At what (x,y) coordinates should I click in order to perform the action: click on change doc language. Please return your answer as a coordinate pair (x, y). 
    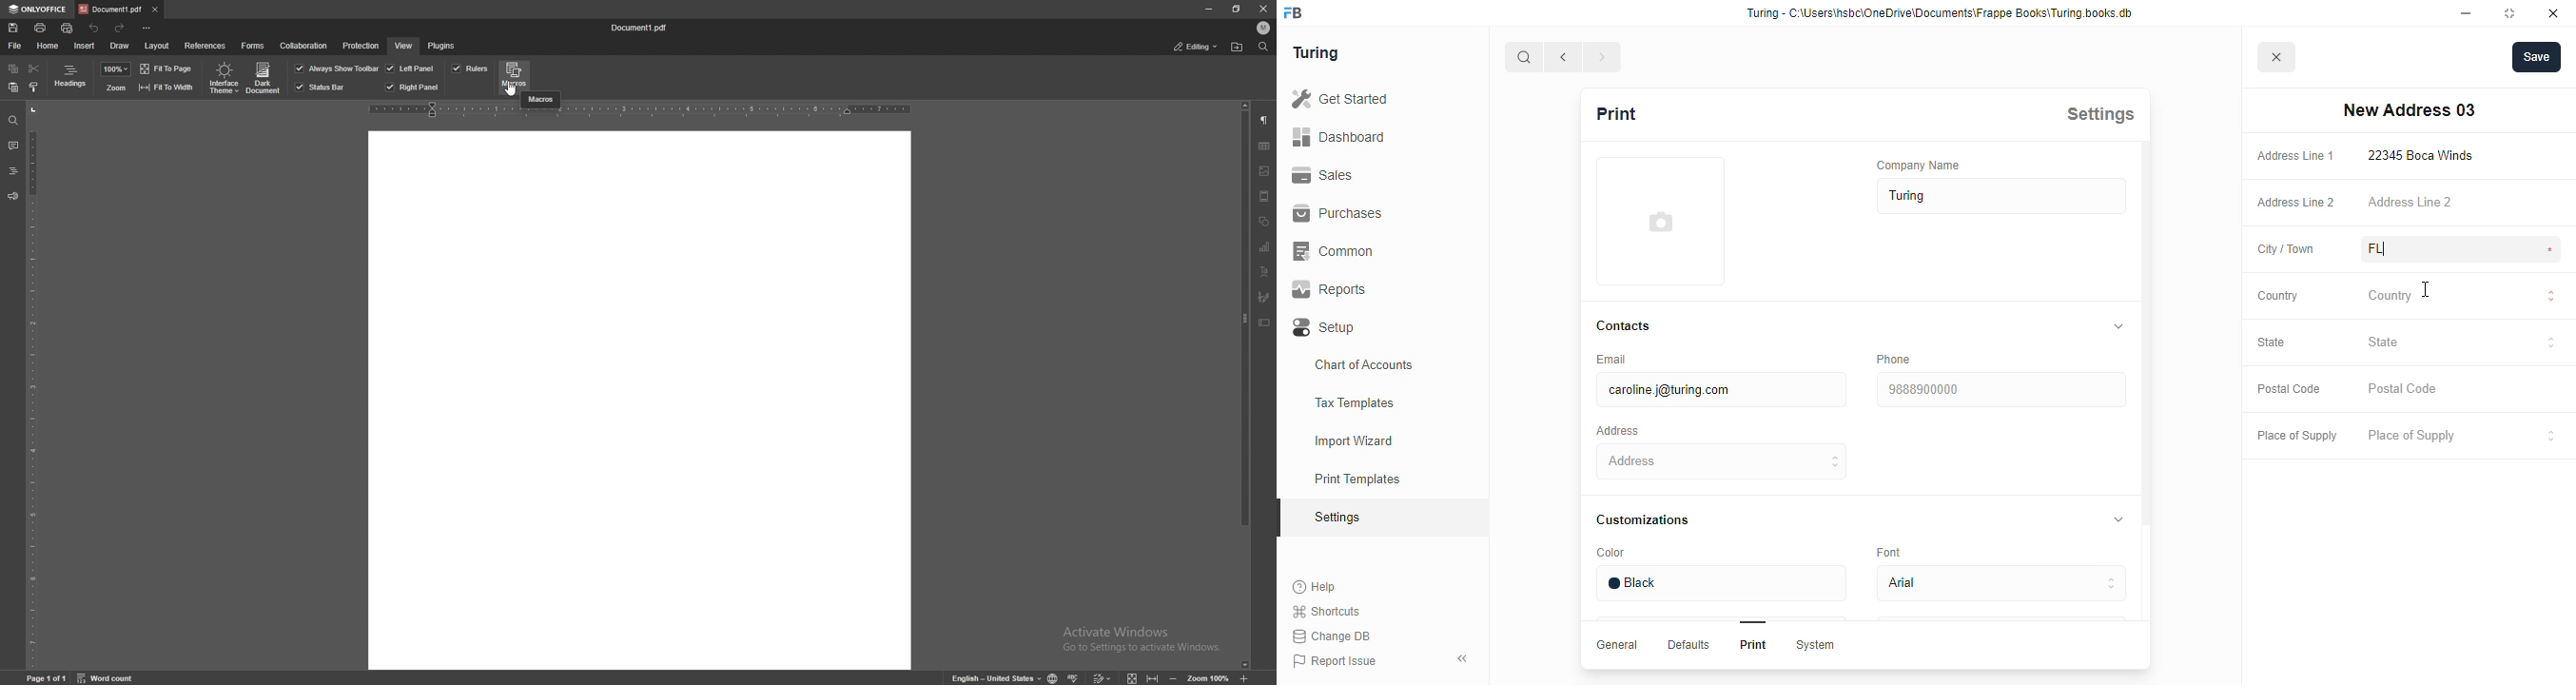
    Looking at the image, I should click on (1053, 677).